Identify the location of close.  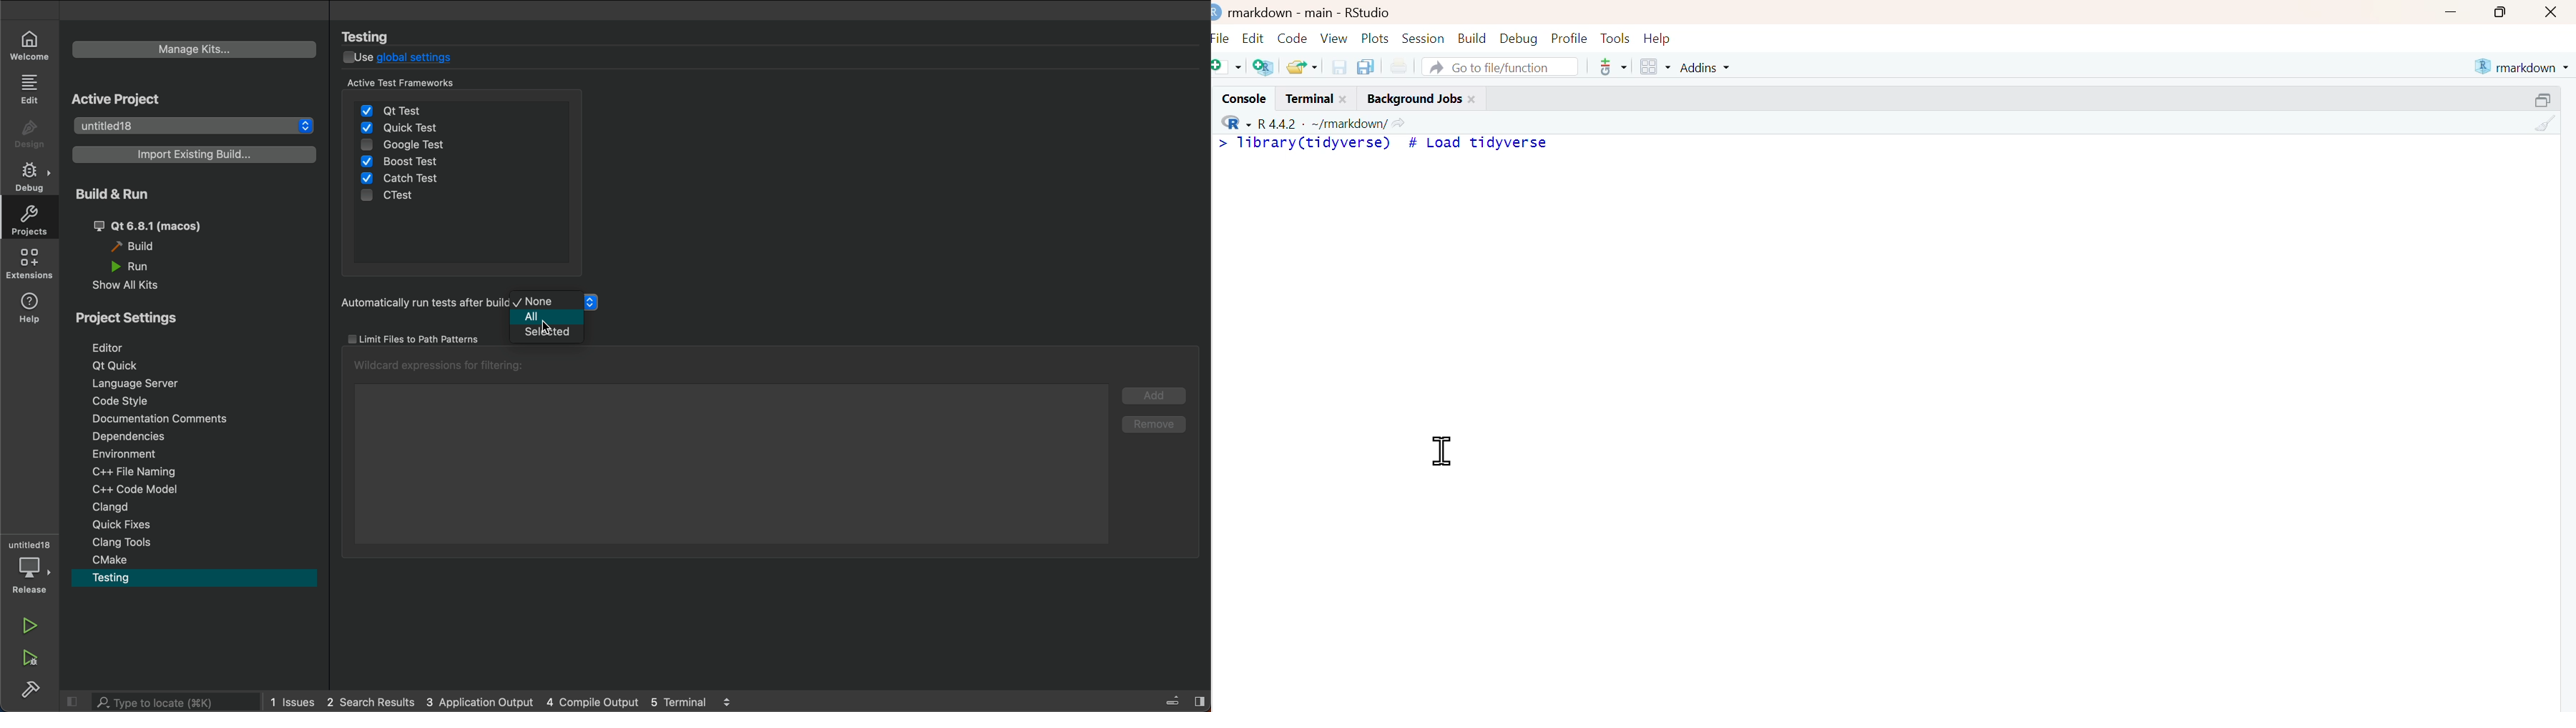
(2554, 11).